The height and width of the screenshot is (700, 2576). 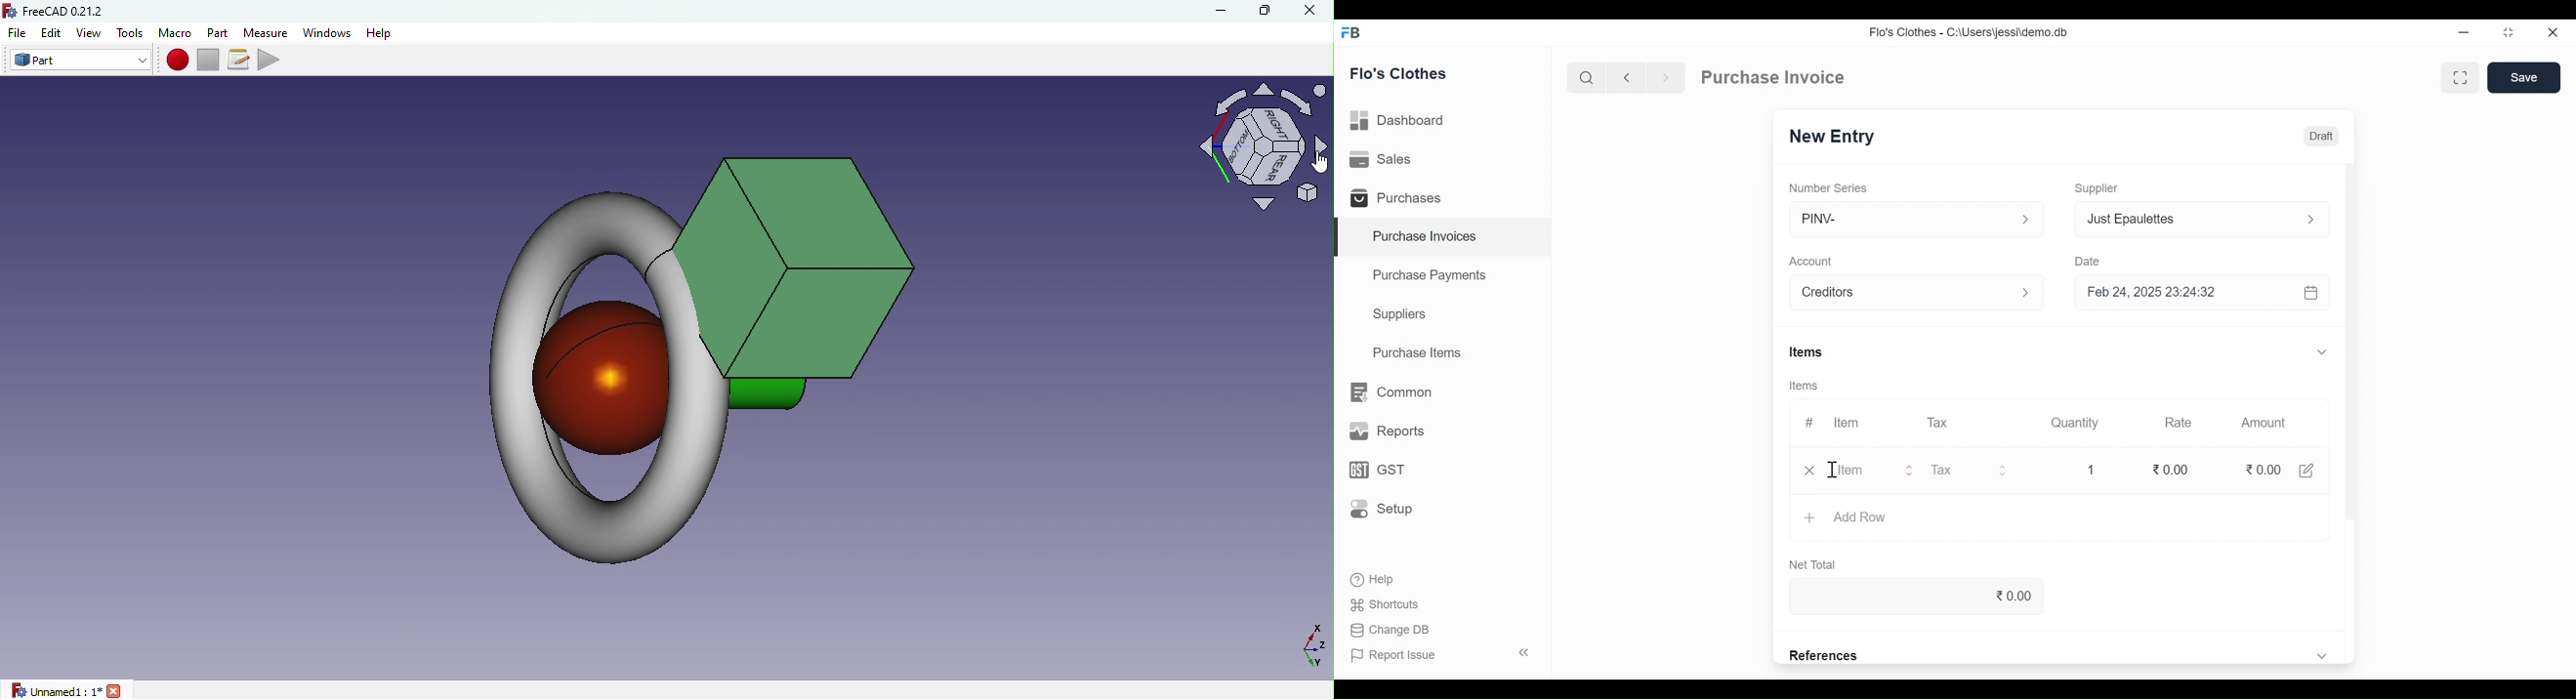 I want to click on Add Row, so click(x=1863, y=518).